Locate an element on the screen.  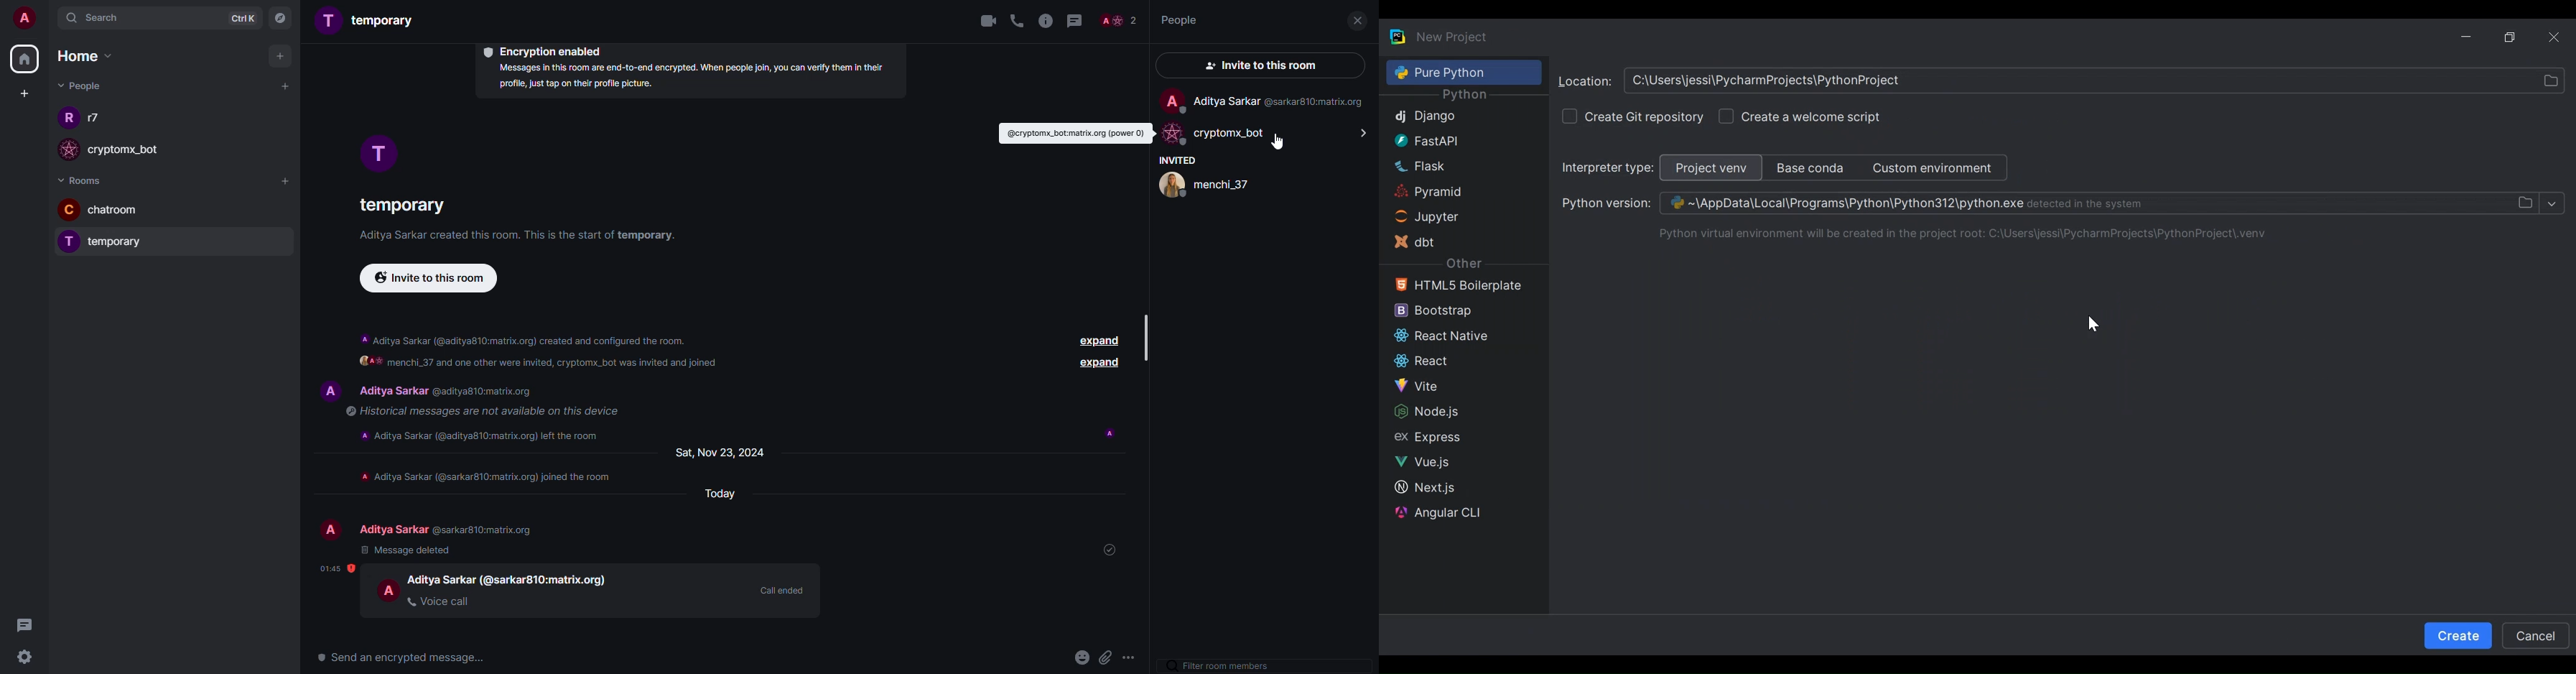
add is located at coordinates (287, 183).